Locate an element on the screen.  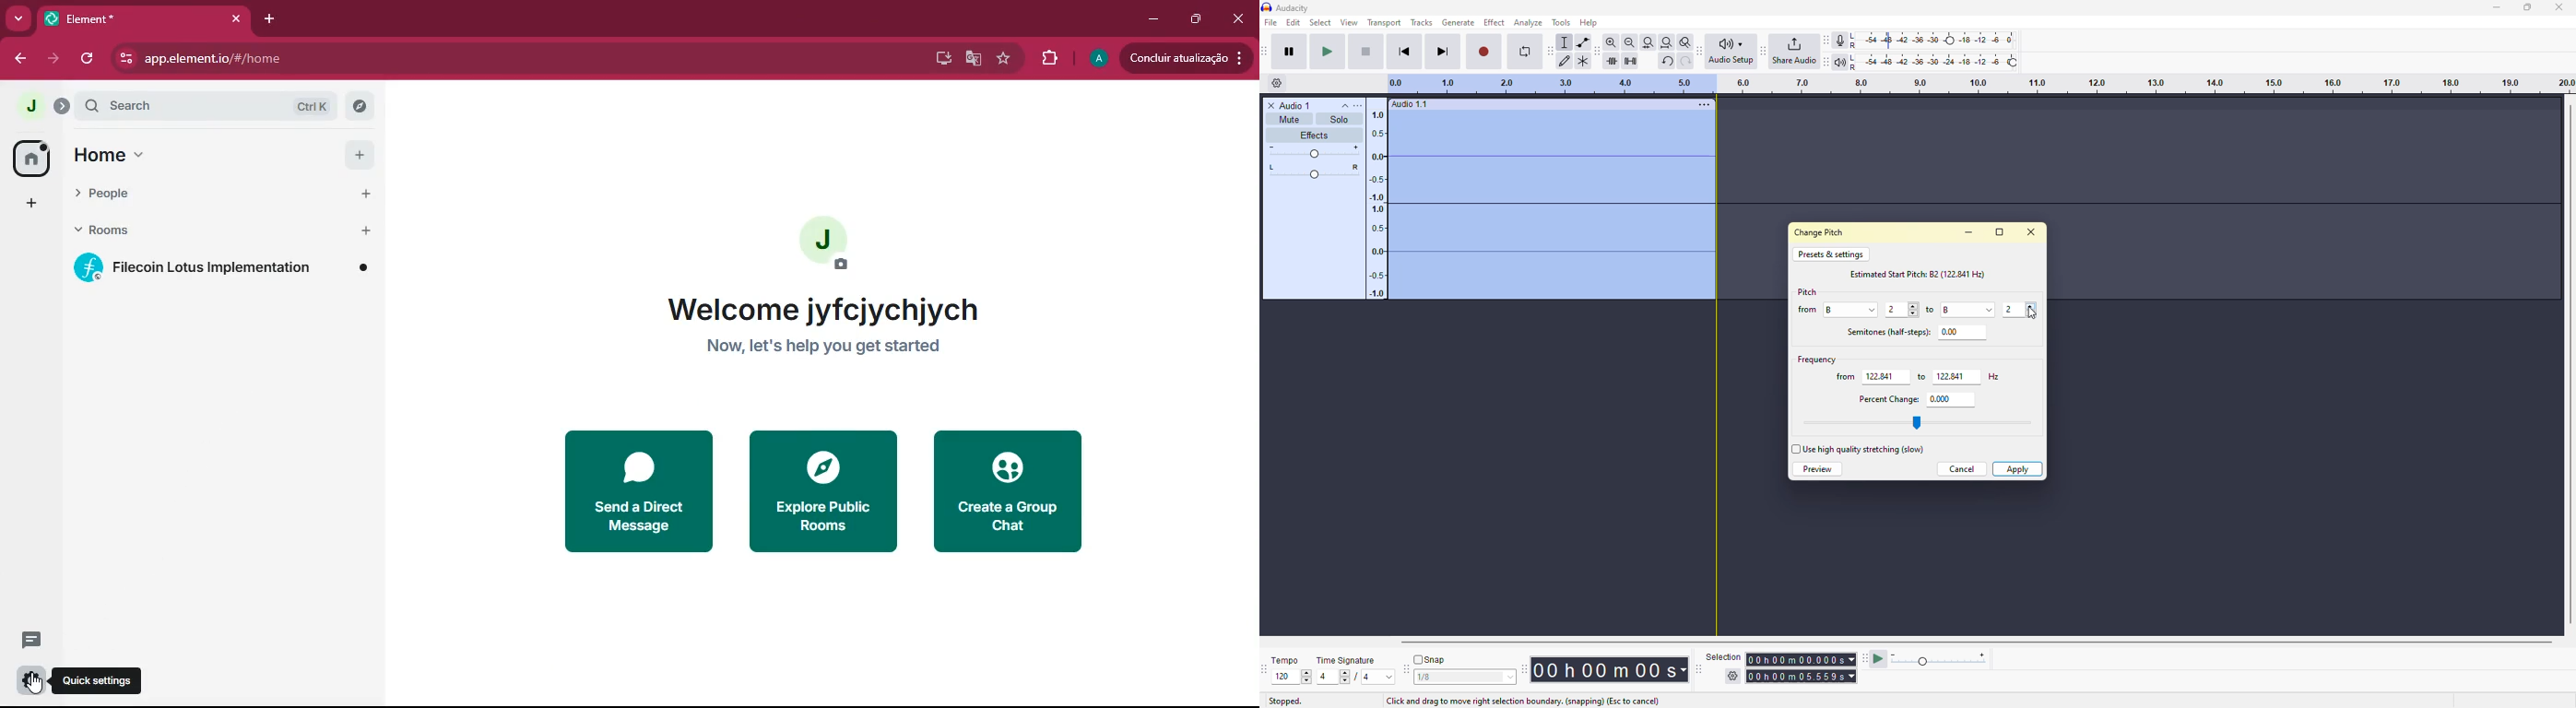
transport toolbar is located at coordinates (1268, 51).